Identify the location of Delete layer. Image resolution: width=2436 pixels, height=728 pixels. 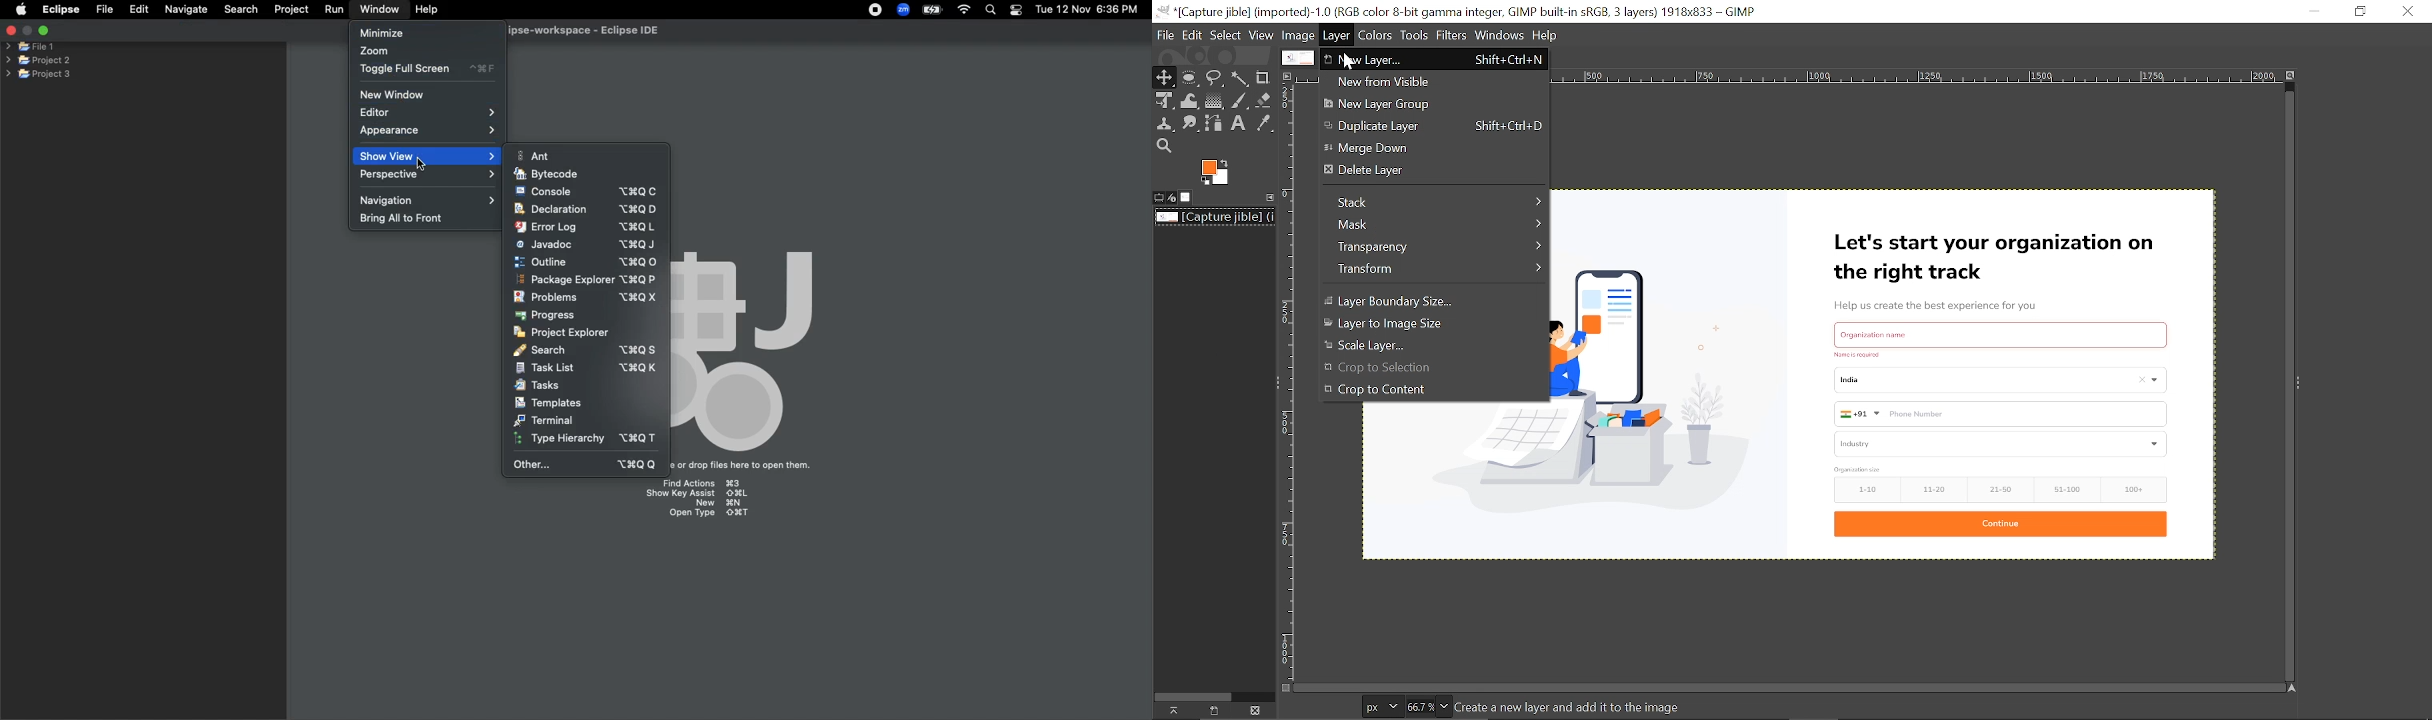
(1430, 170).